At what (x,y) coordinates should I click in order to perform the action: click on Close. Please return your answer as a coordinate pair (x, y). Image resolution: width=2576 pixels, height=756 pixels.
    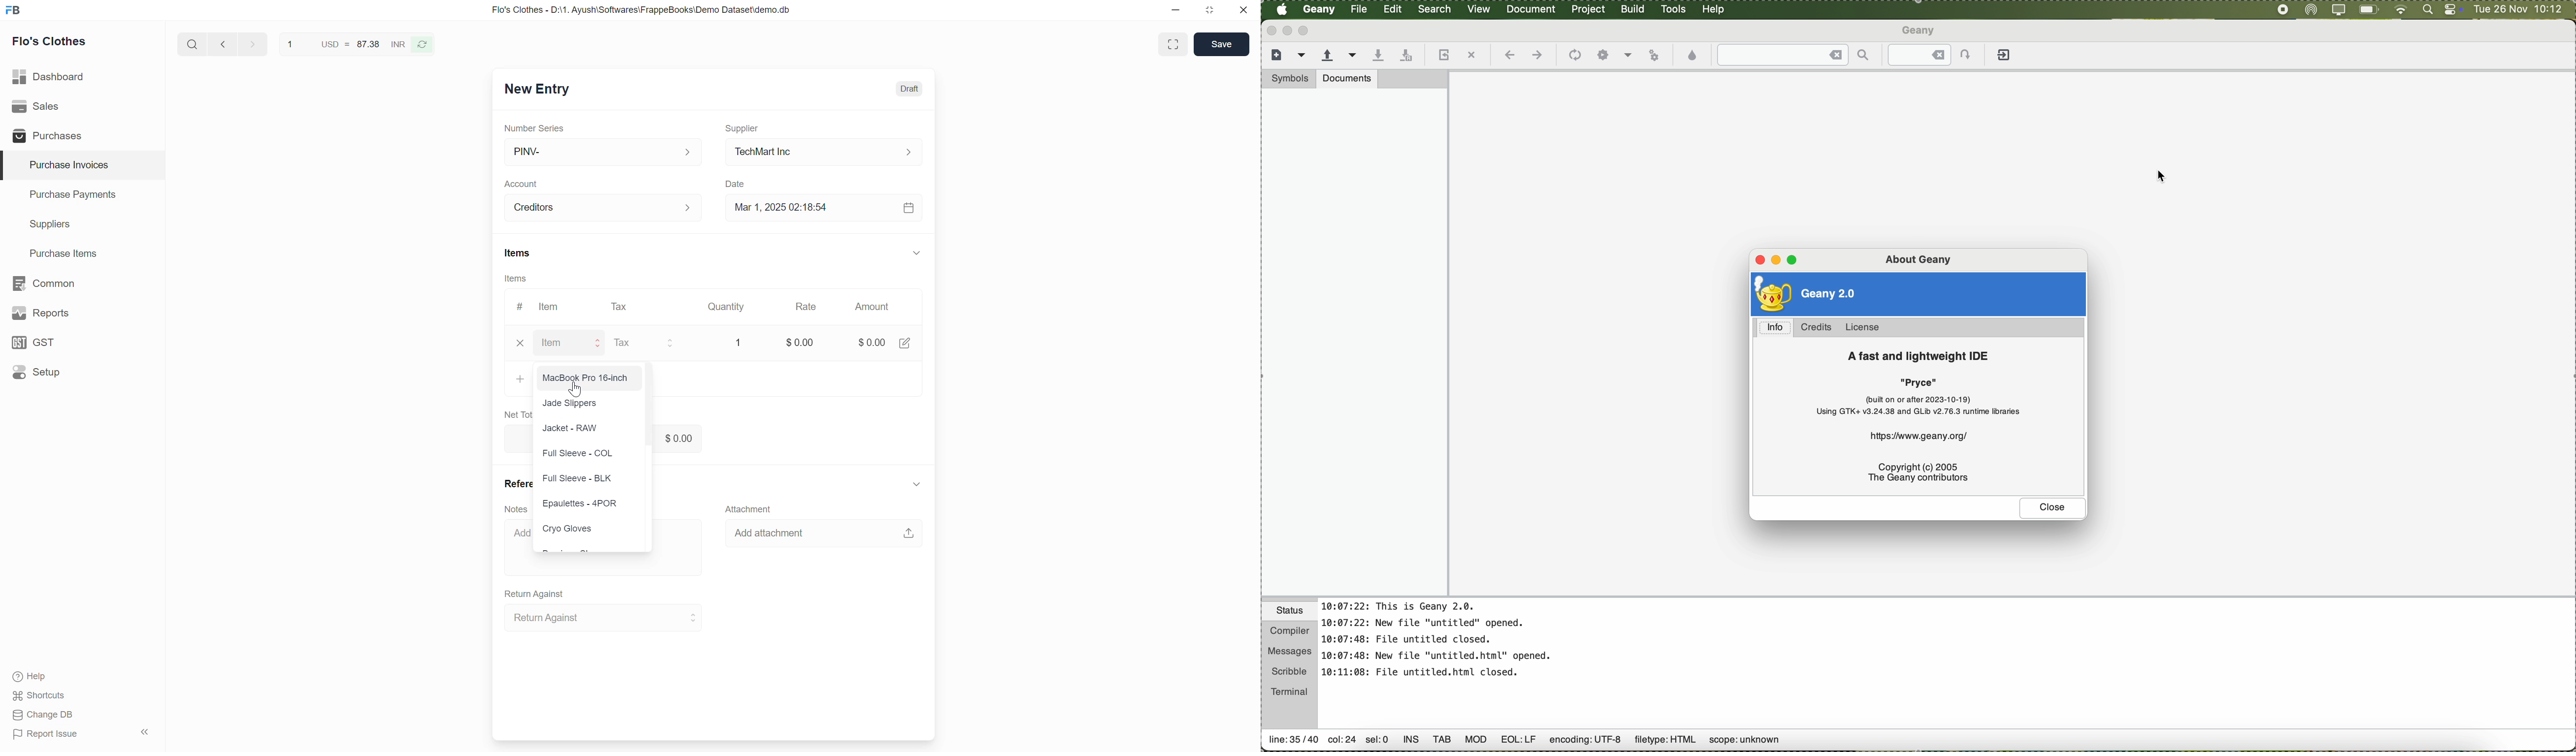
    Looking at the image, I should click on (1243, 10).